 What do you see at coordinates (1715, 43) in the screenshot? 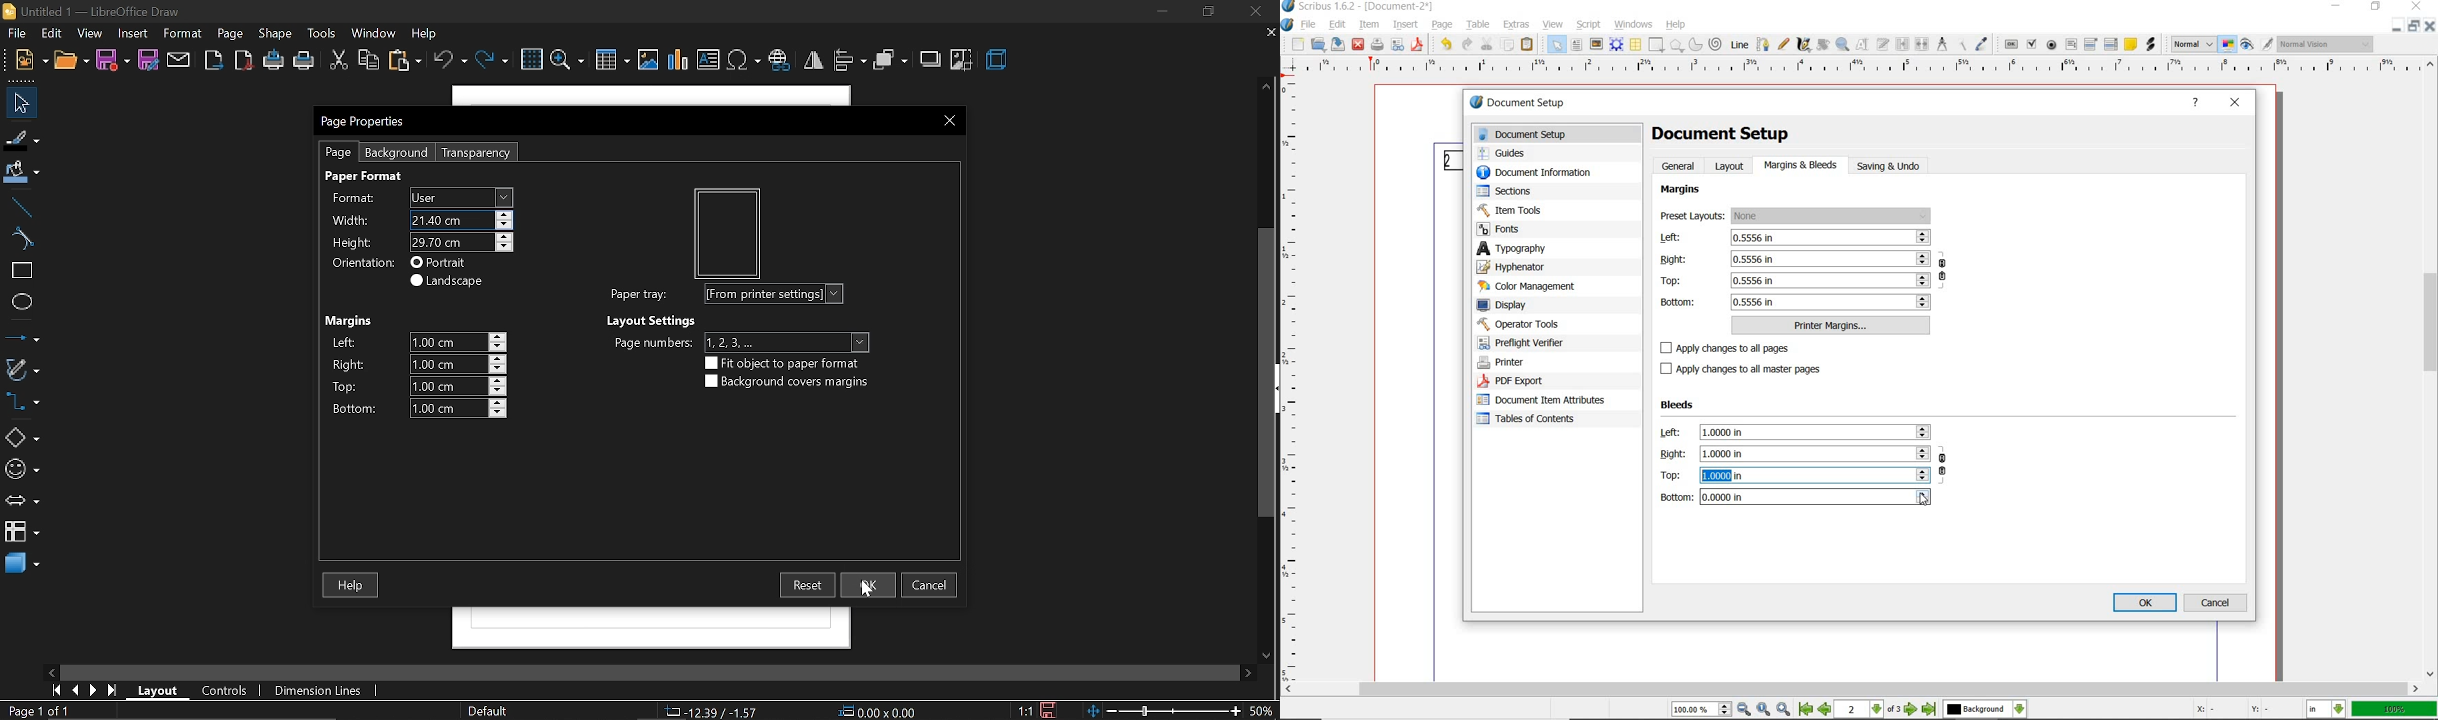
I see `spiral` at bounding box center [1715, 43].